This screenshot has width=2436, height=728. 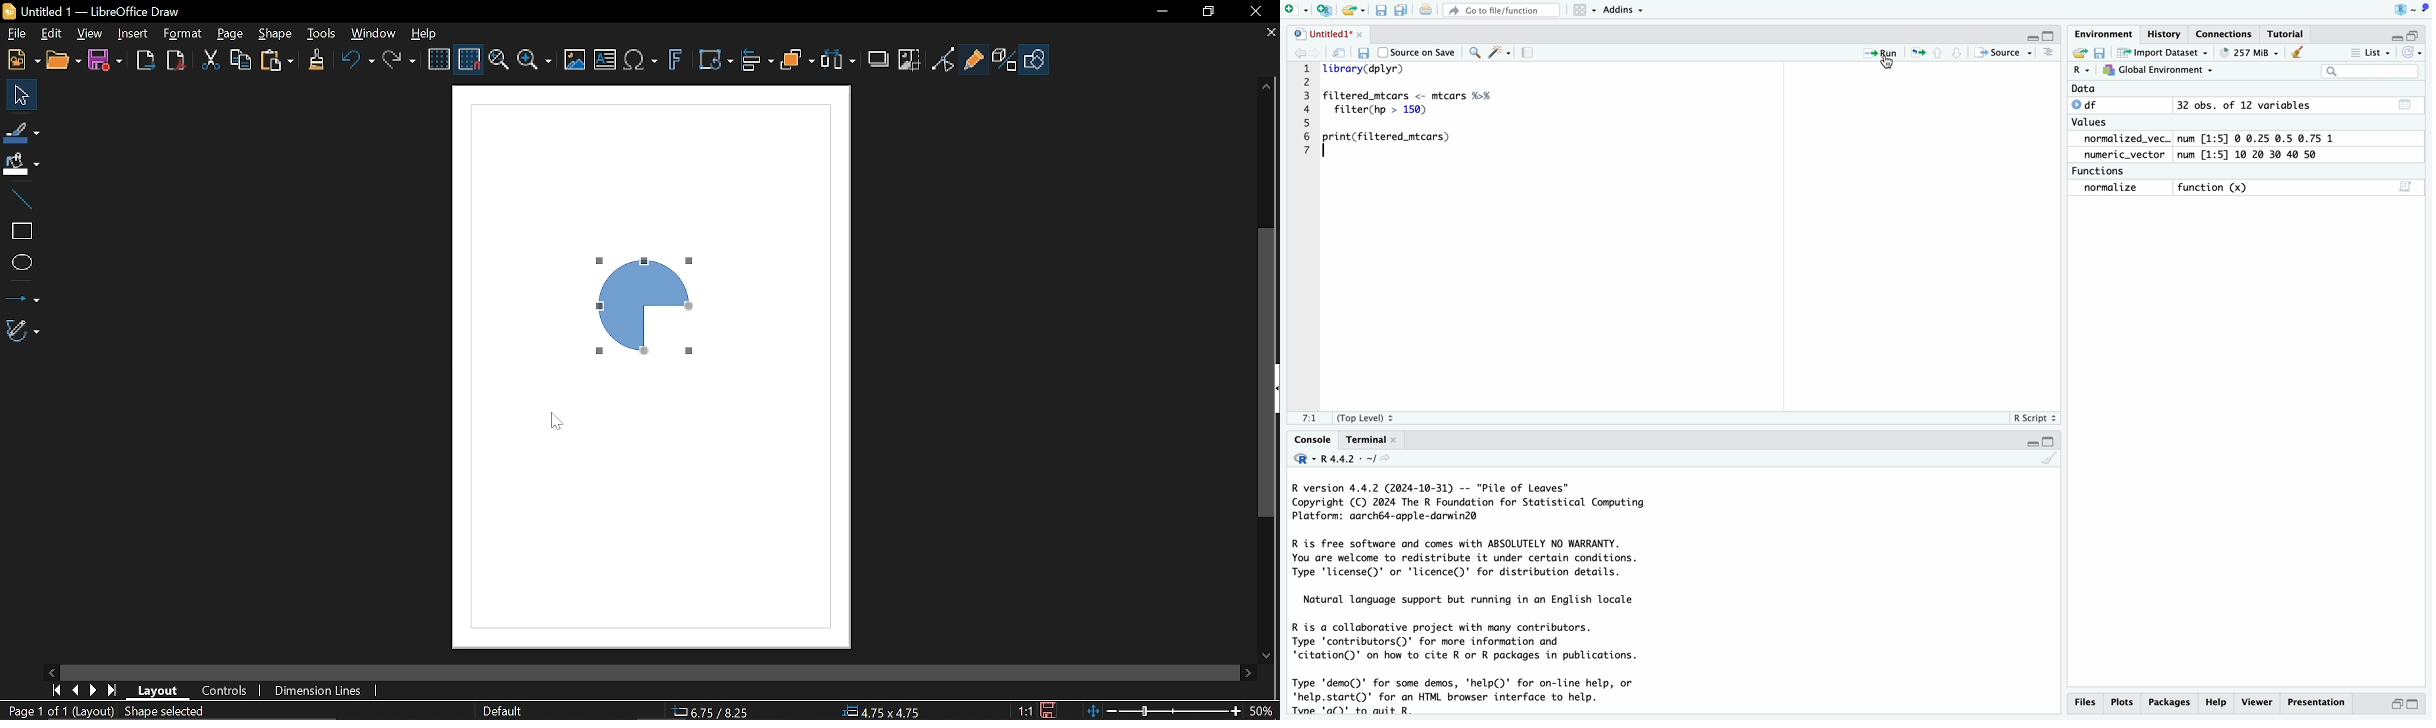 What do you see at coordinates (20, 197) in the screenshot?
I see `Line` at bounding box center [20, 197].